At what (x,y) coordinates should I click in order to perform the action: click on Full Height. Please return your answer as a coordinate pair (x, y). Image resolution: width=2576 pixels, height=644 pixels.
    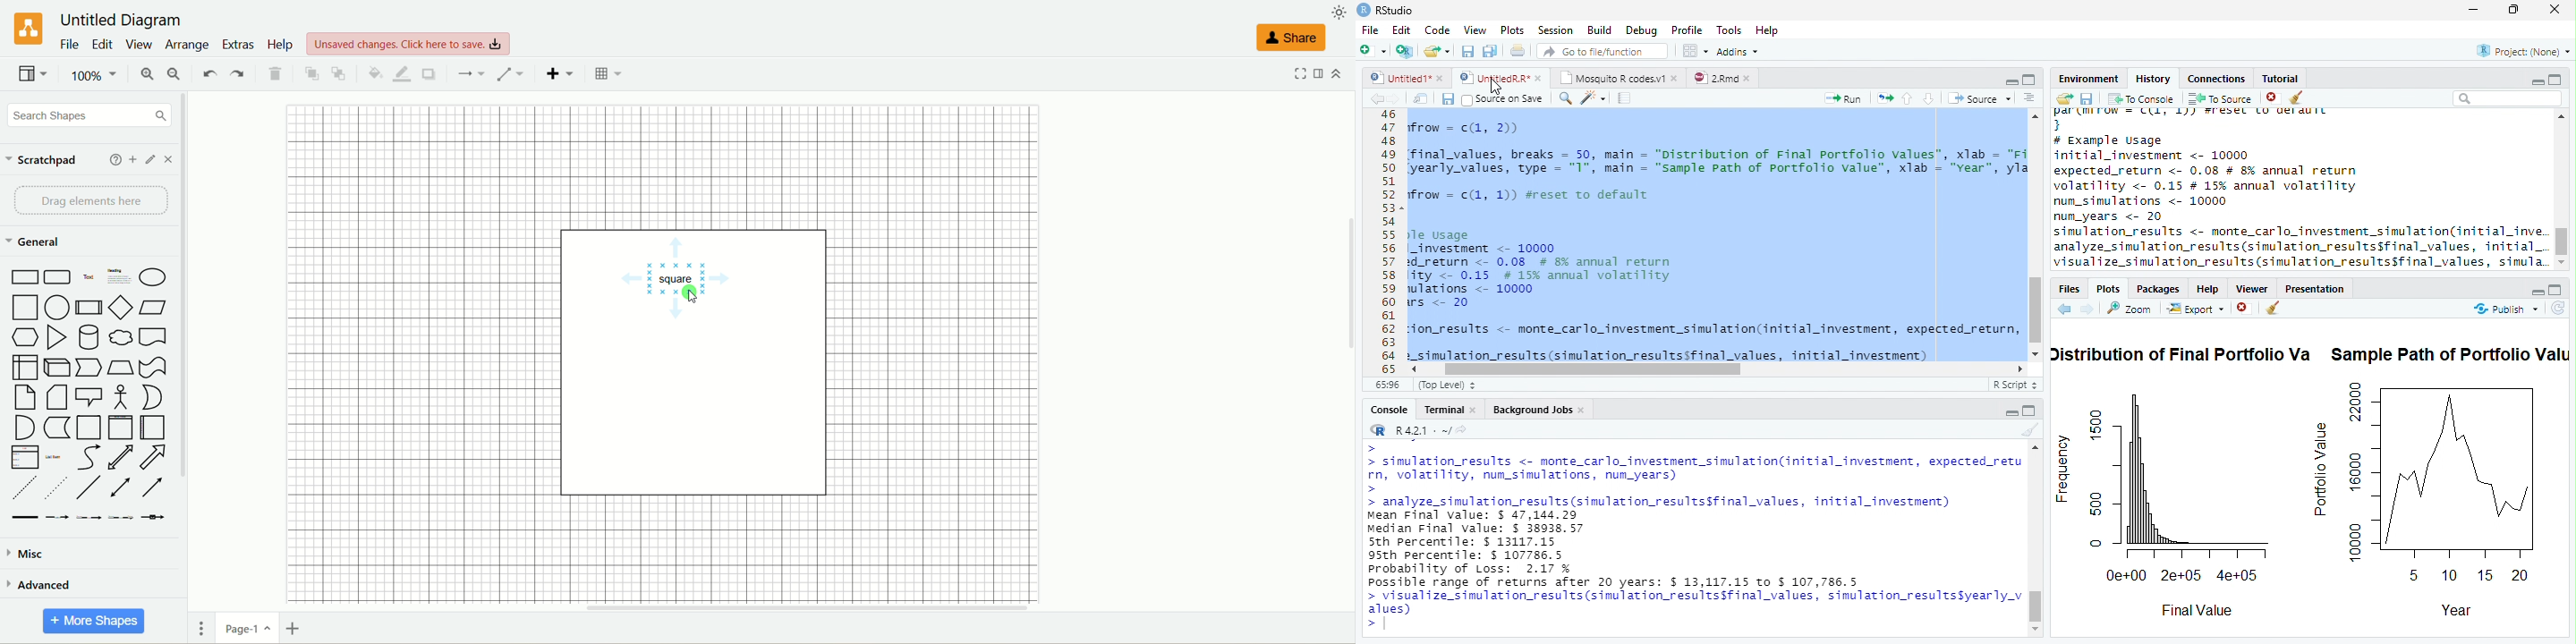
    Looking at the image, I should click on (2030, 79).